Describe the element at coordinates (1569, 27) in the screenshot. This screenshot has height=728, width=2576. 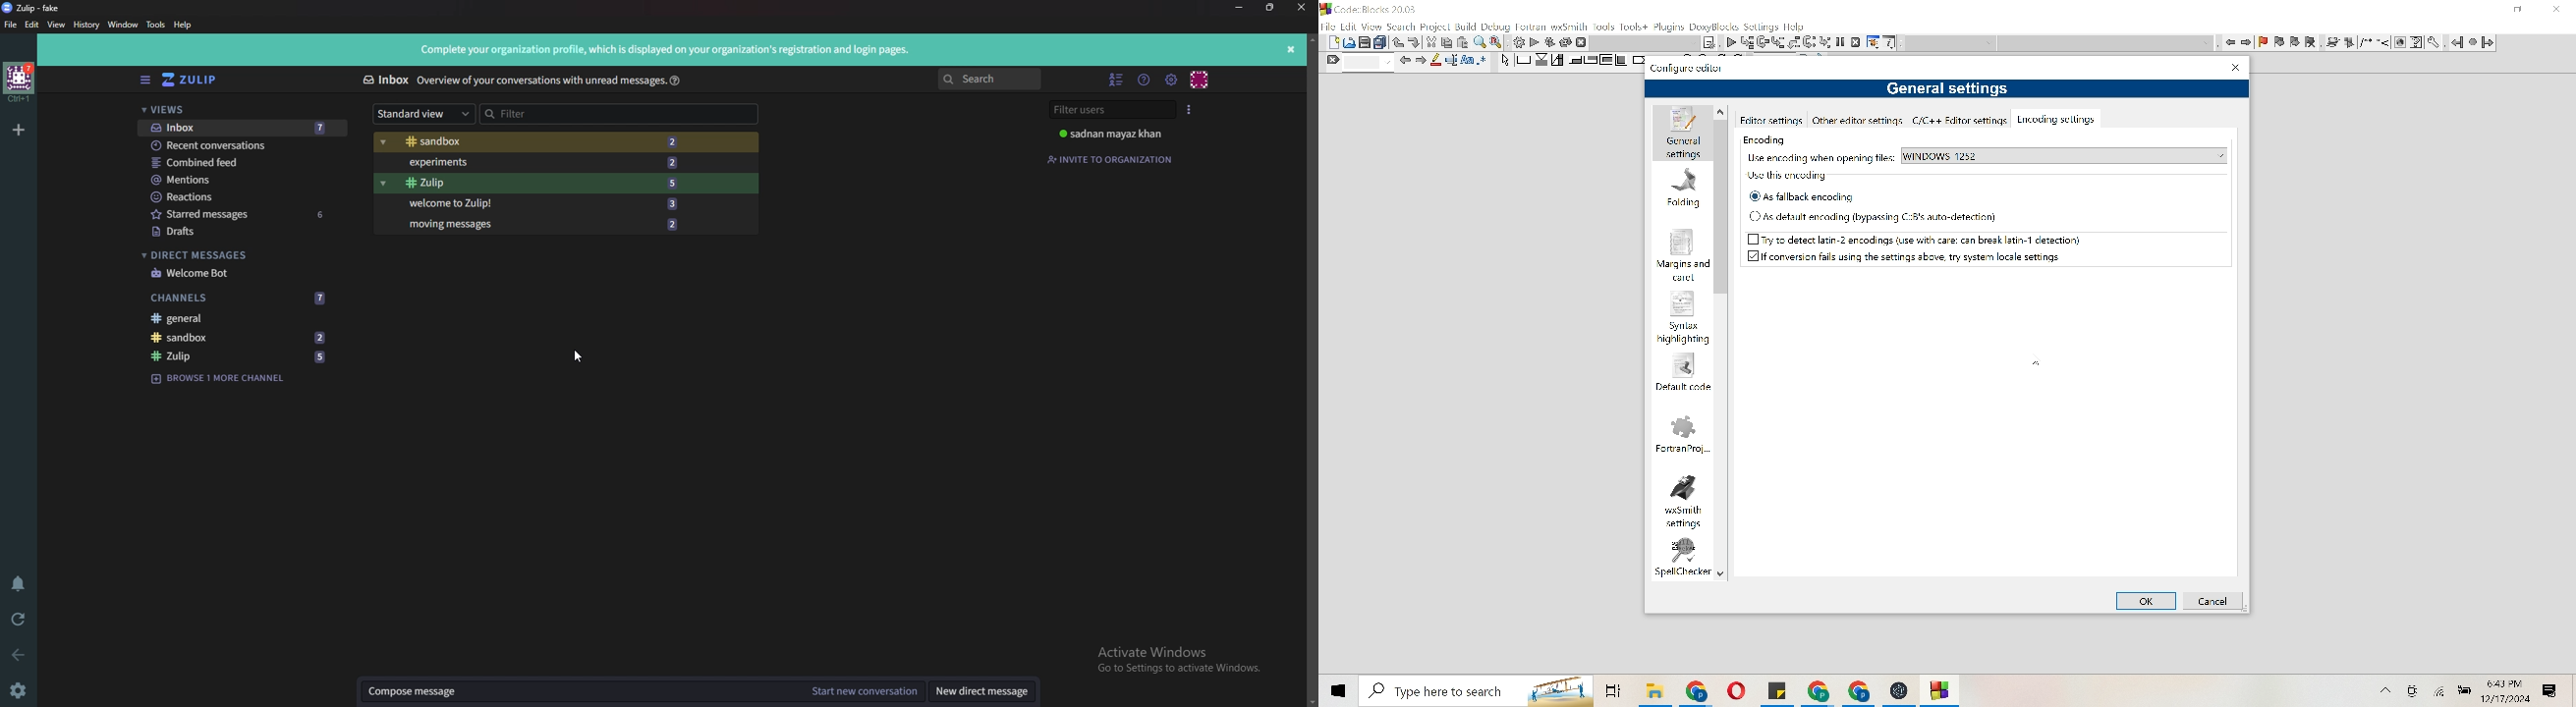
I see `wxsmith` at that location.